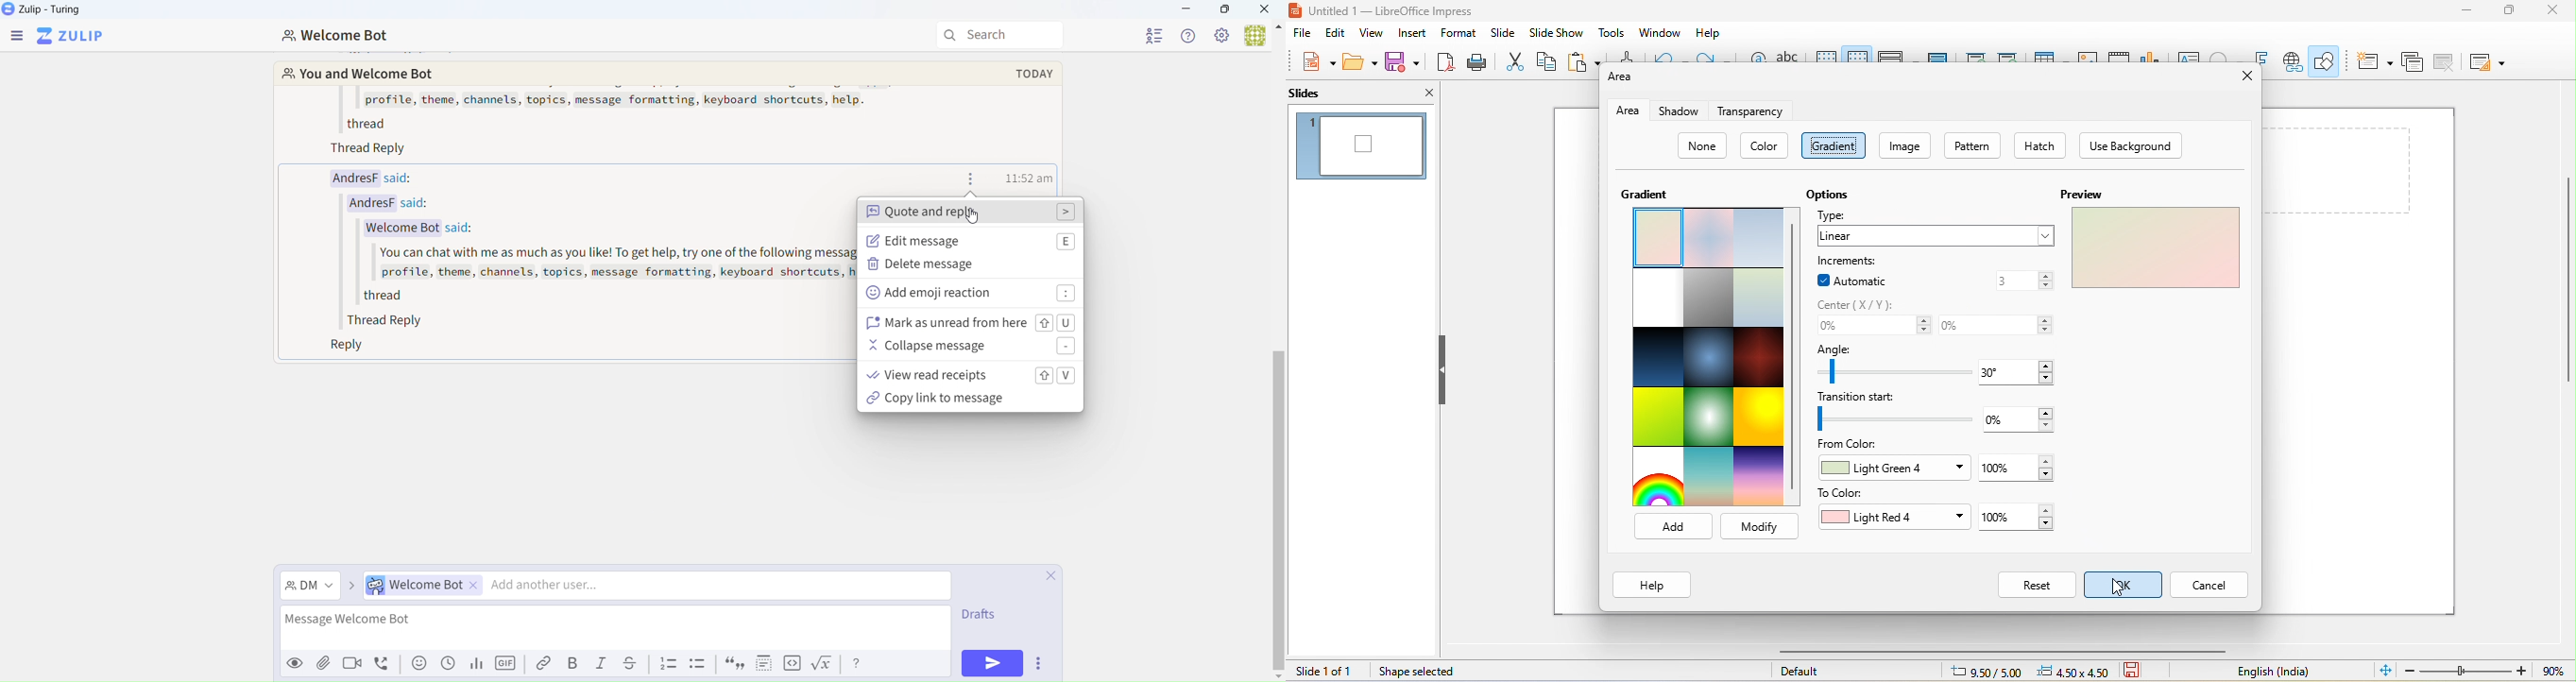 The height and width of the screenshot is (700, 2576). Describe the element at coordinates (1036, 72) in the screenshot. I see `today` at that location.